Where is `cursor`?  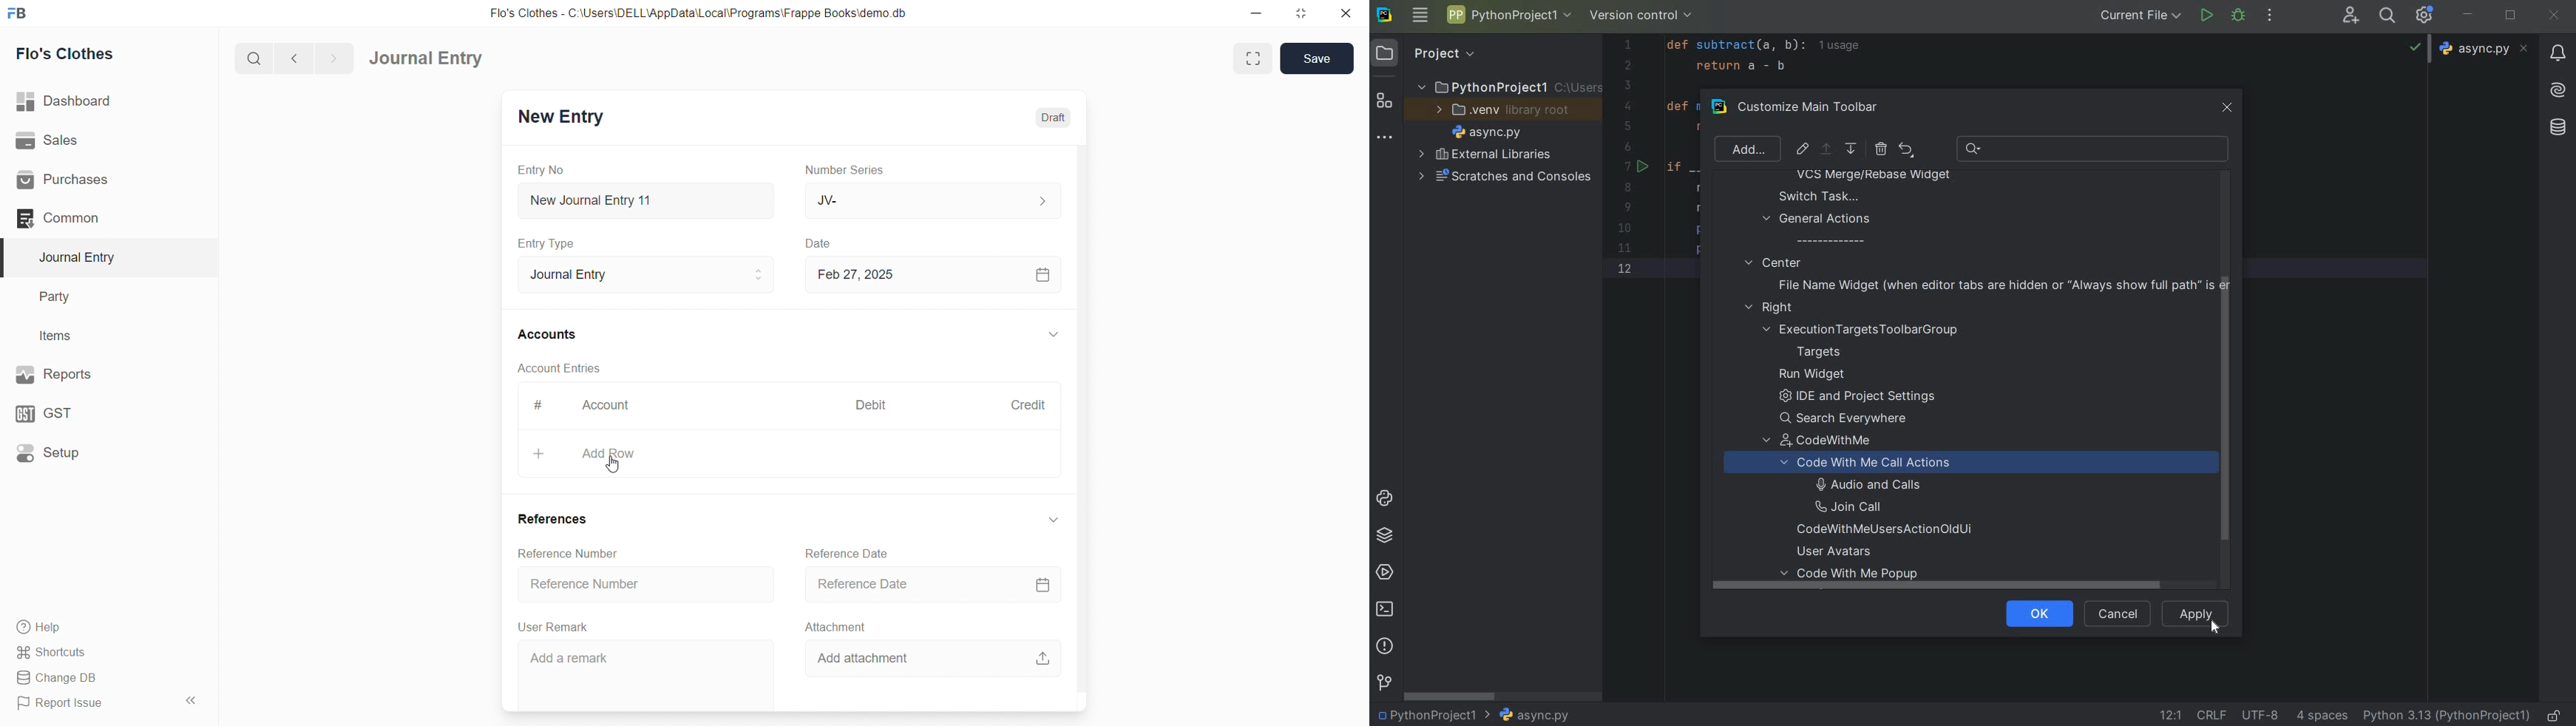 cursor is located at coordinates (617, 464).